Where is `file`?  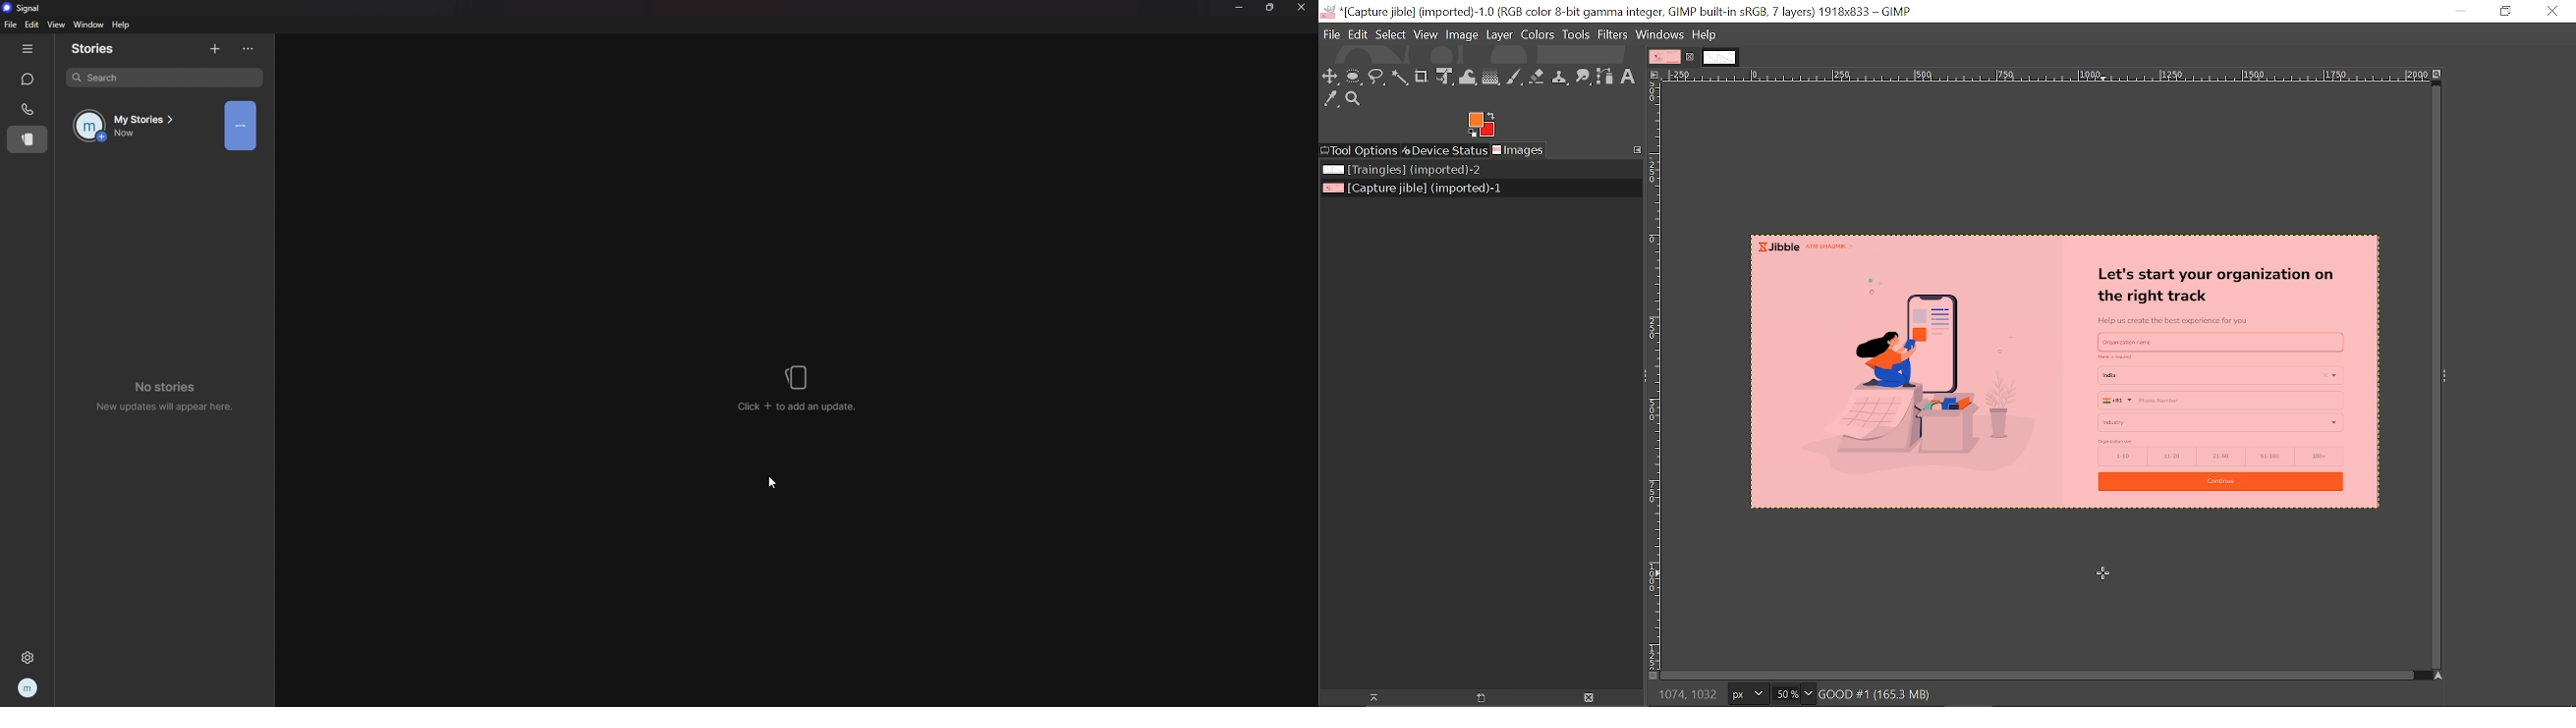
file is located at coordinates (12, 24).